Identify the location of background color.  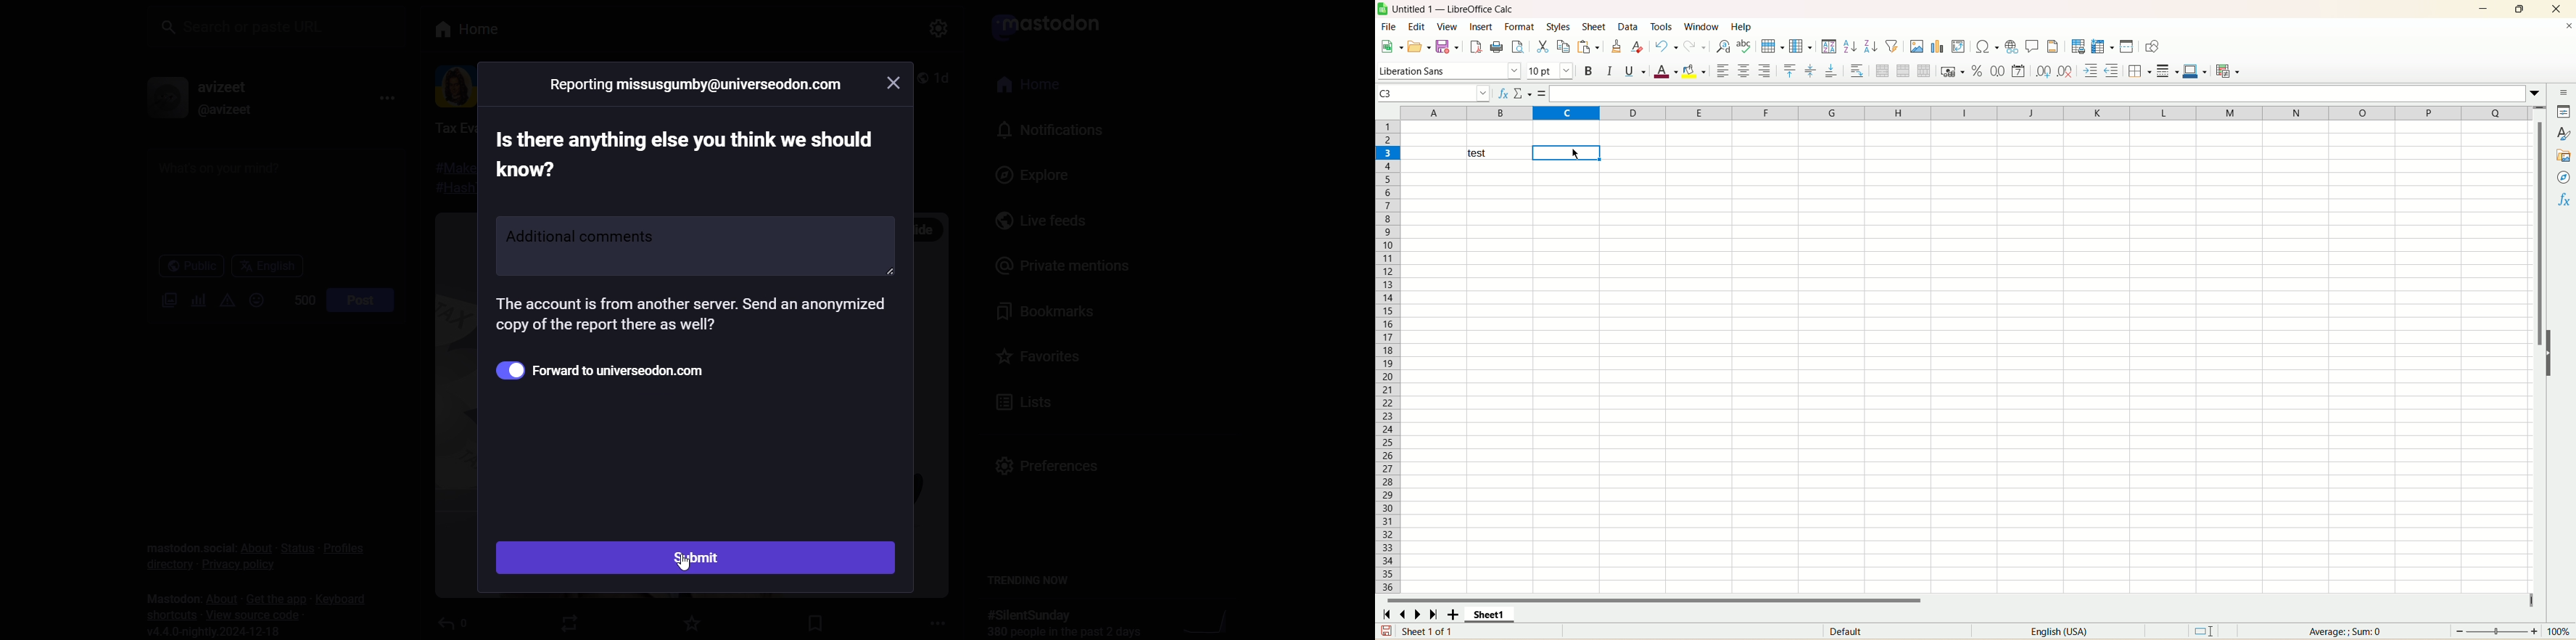
(1694, 71).